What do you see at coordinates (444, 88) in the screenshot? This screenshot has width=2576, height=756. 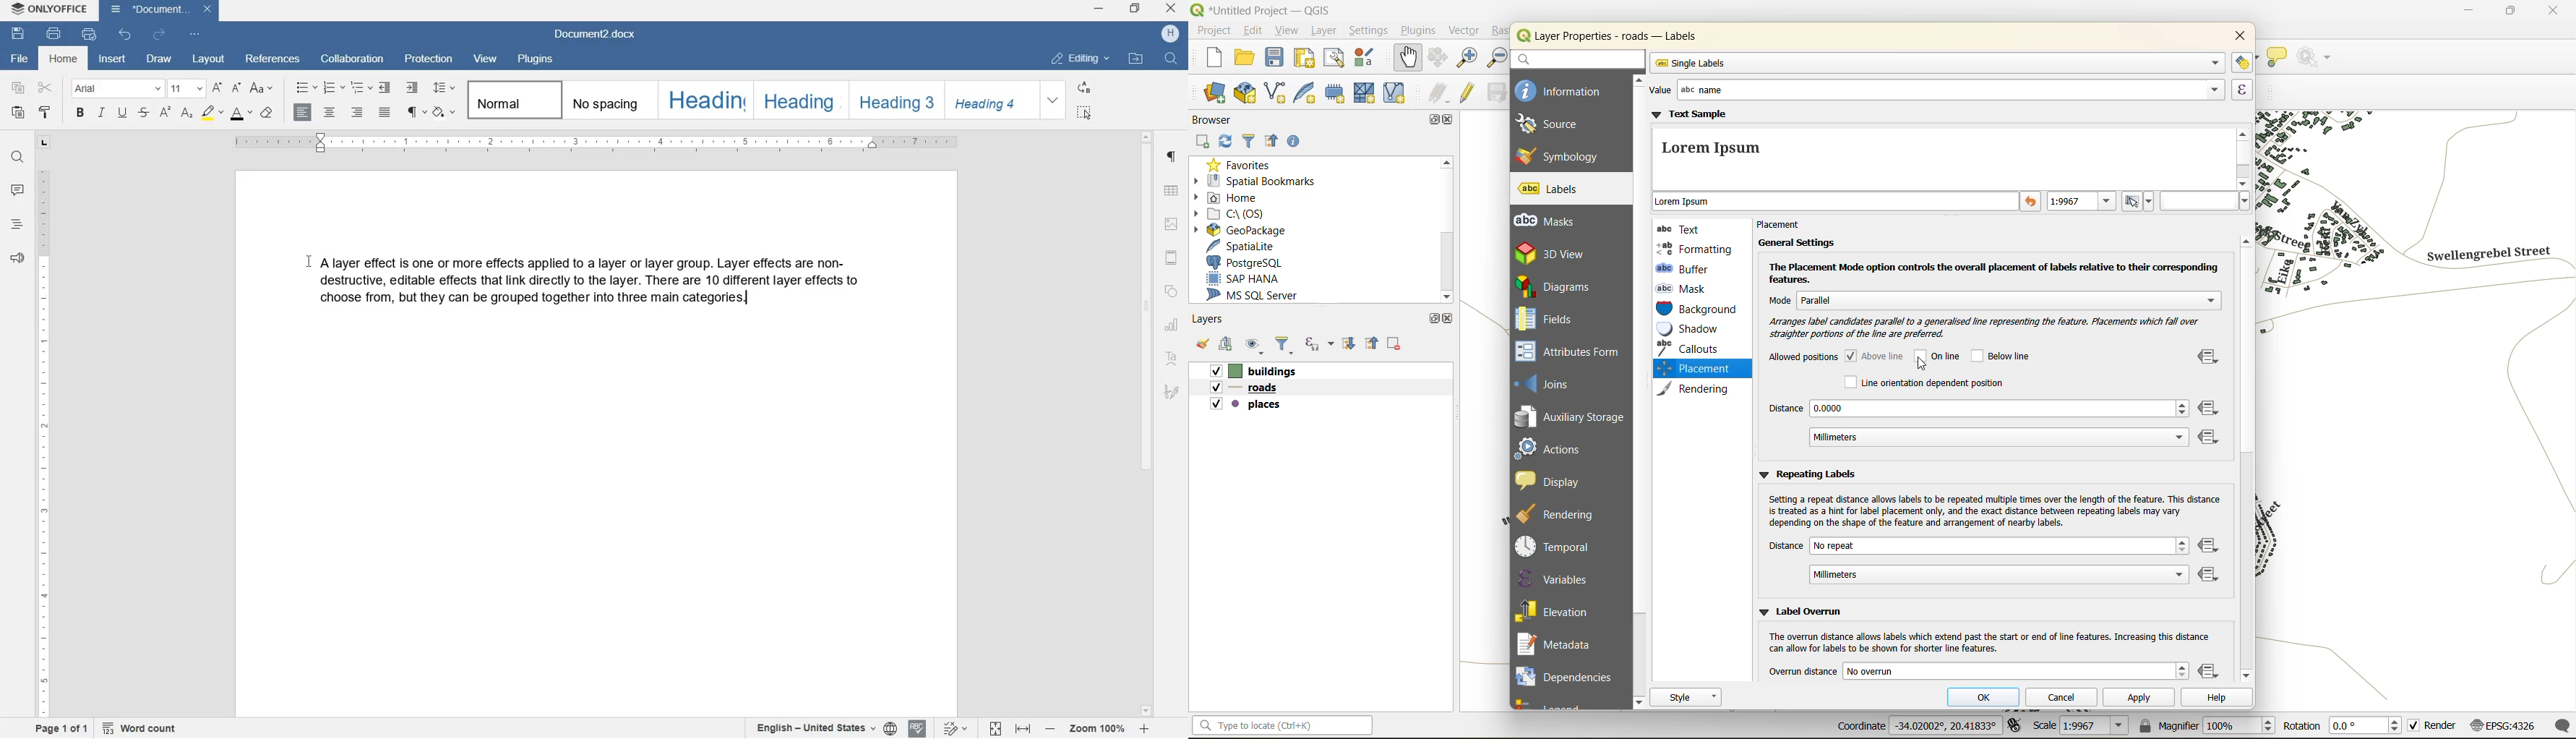 I see `paragraph line spacing` at bounding box center [444, 88].